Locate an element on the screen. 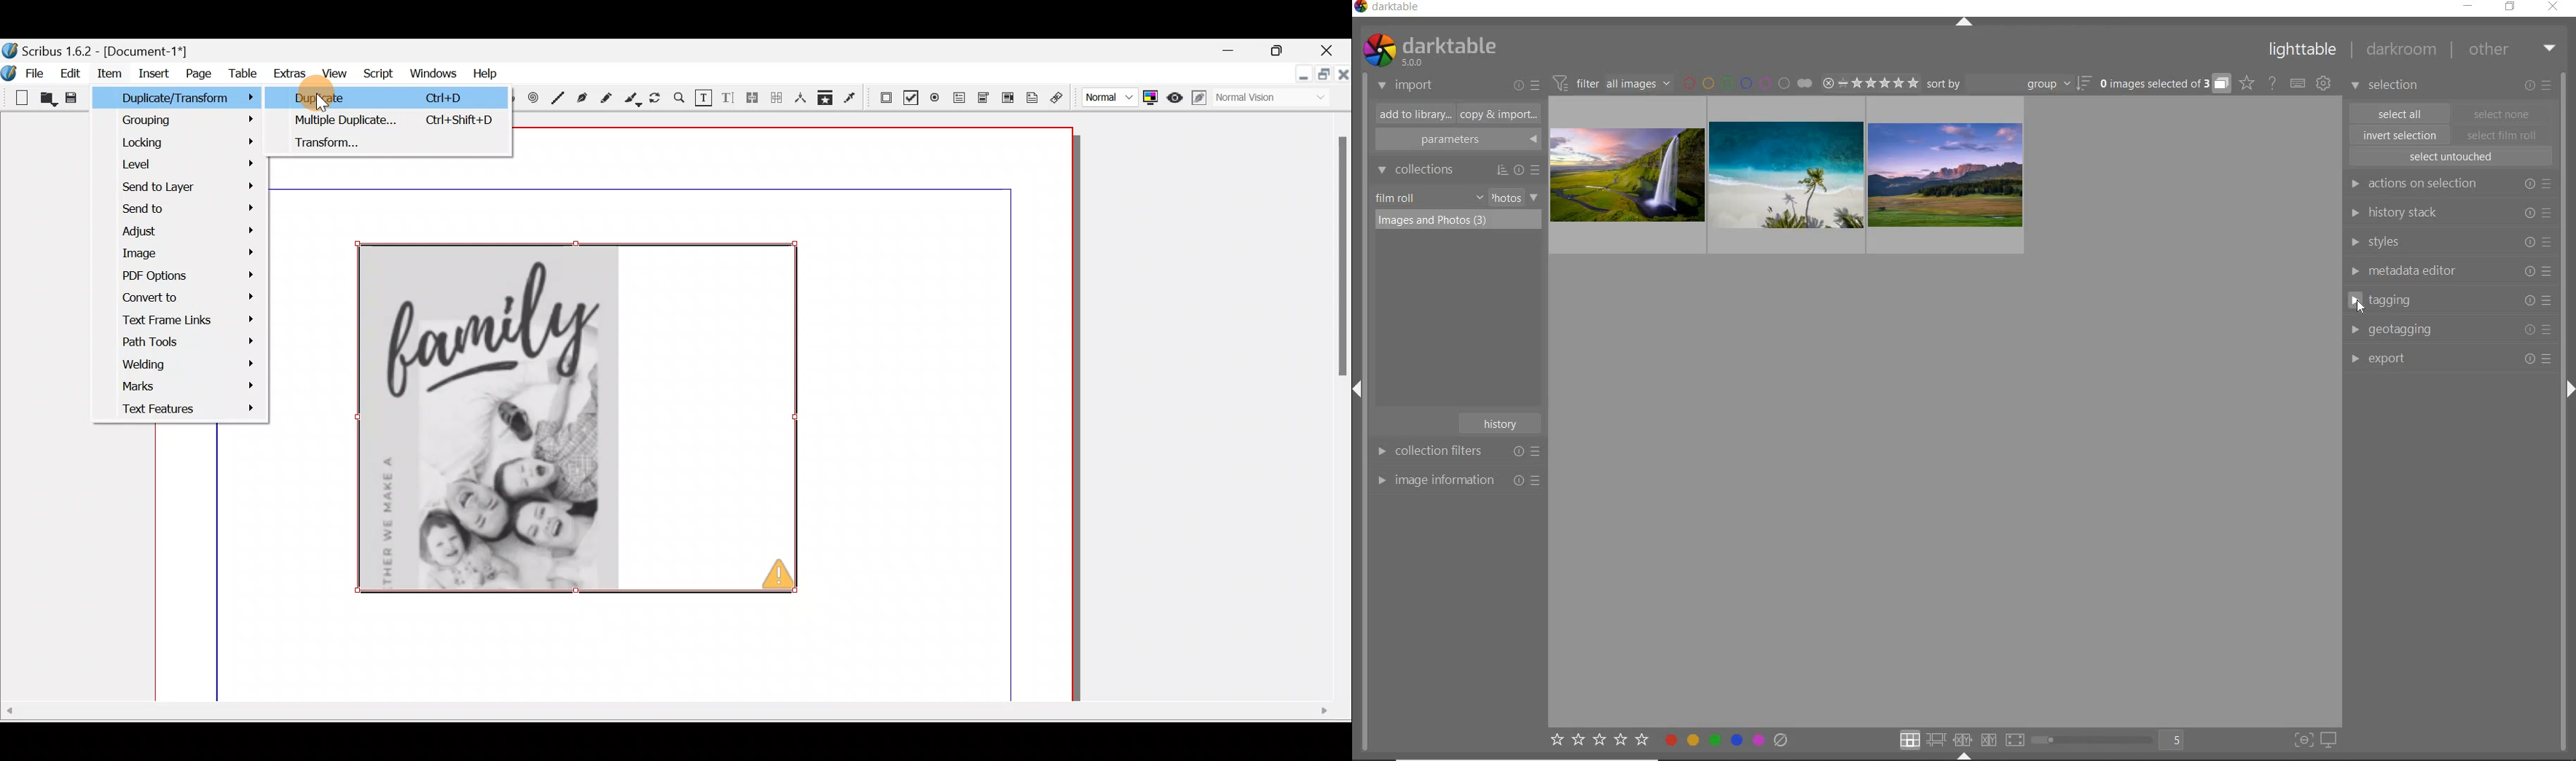 The width and height of the screenshot is (2576, 784). Document name is located at coordinates (109, 48).